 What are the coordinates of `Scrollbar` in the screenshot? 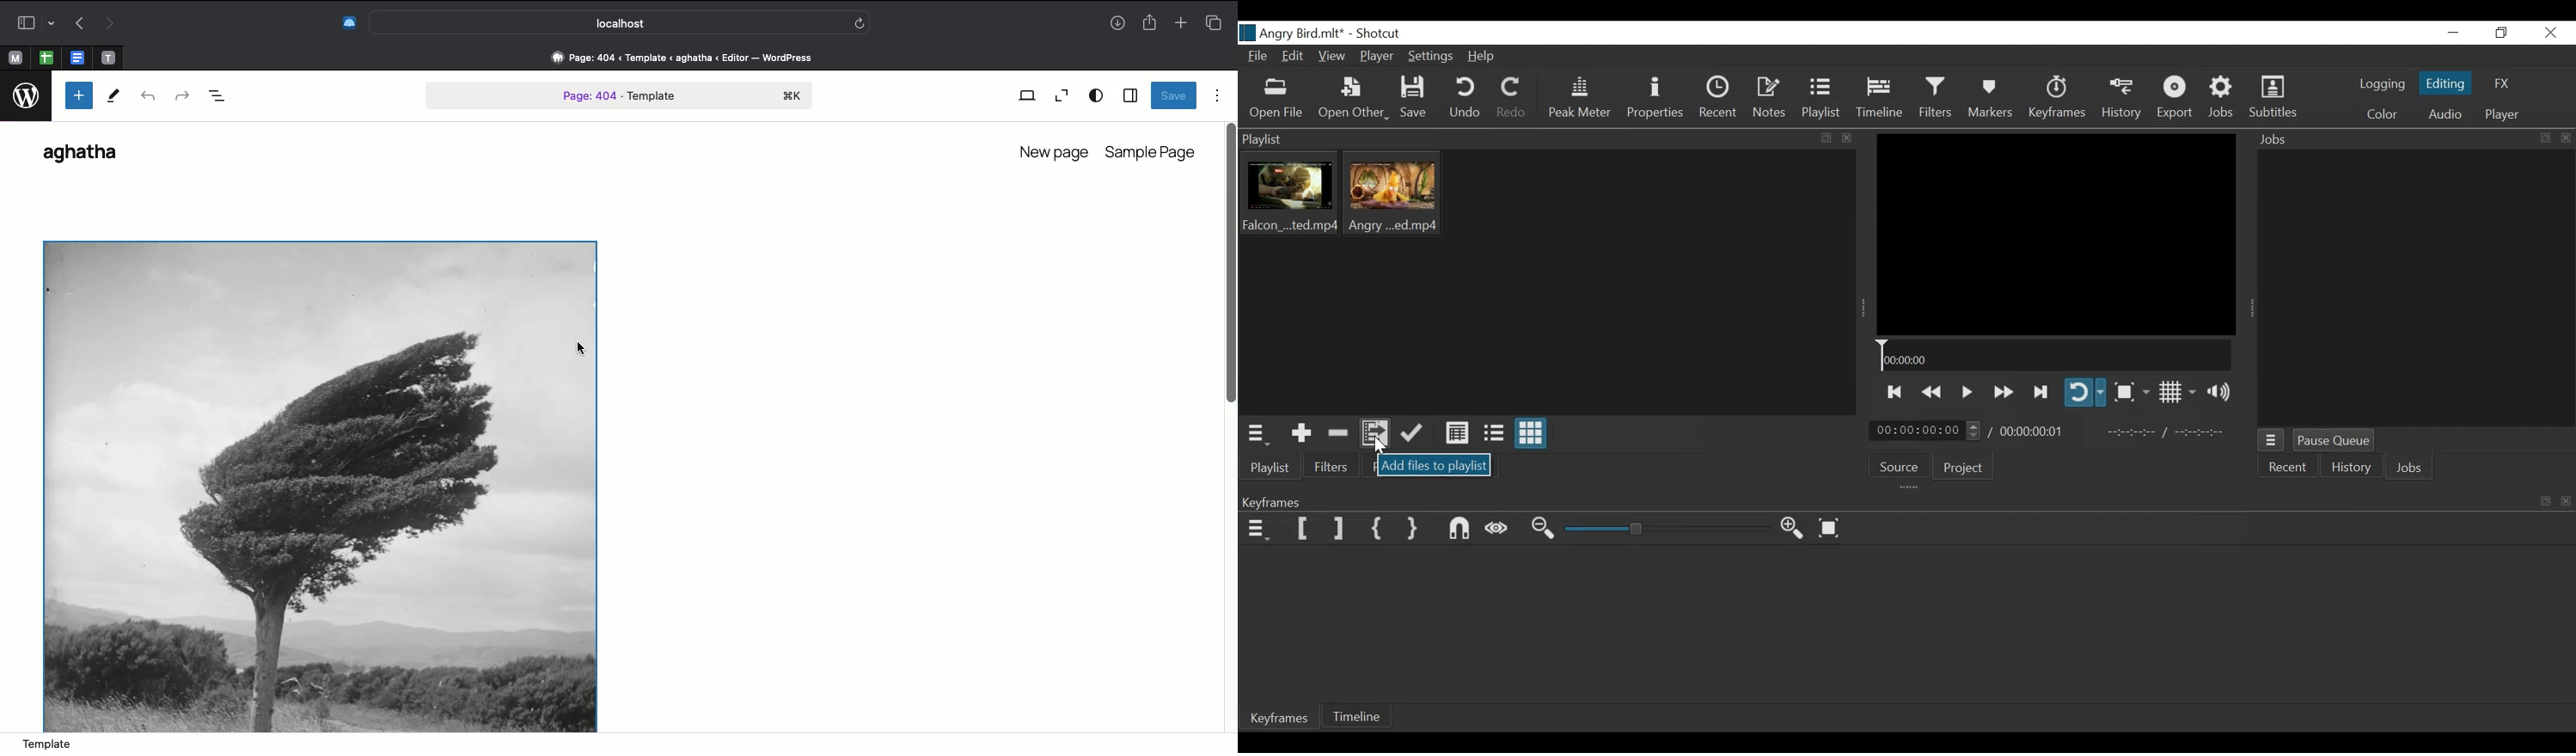 It's located at (1230, 294).